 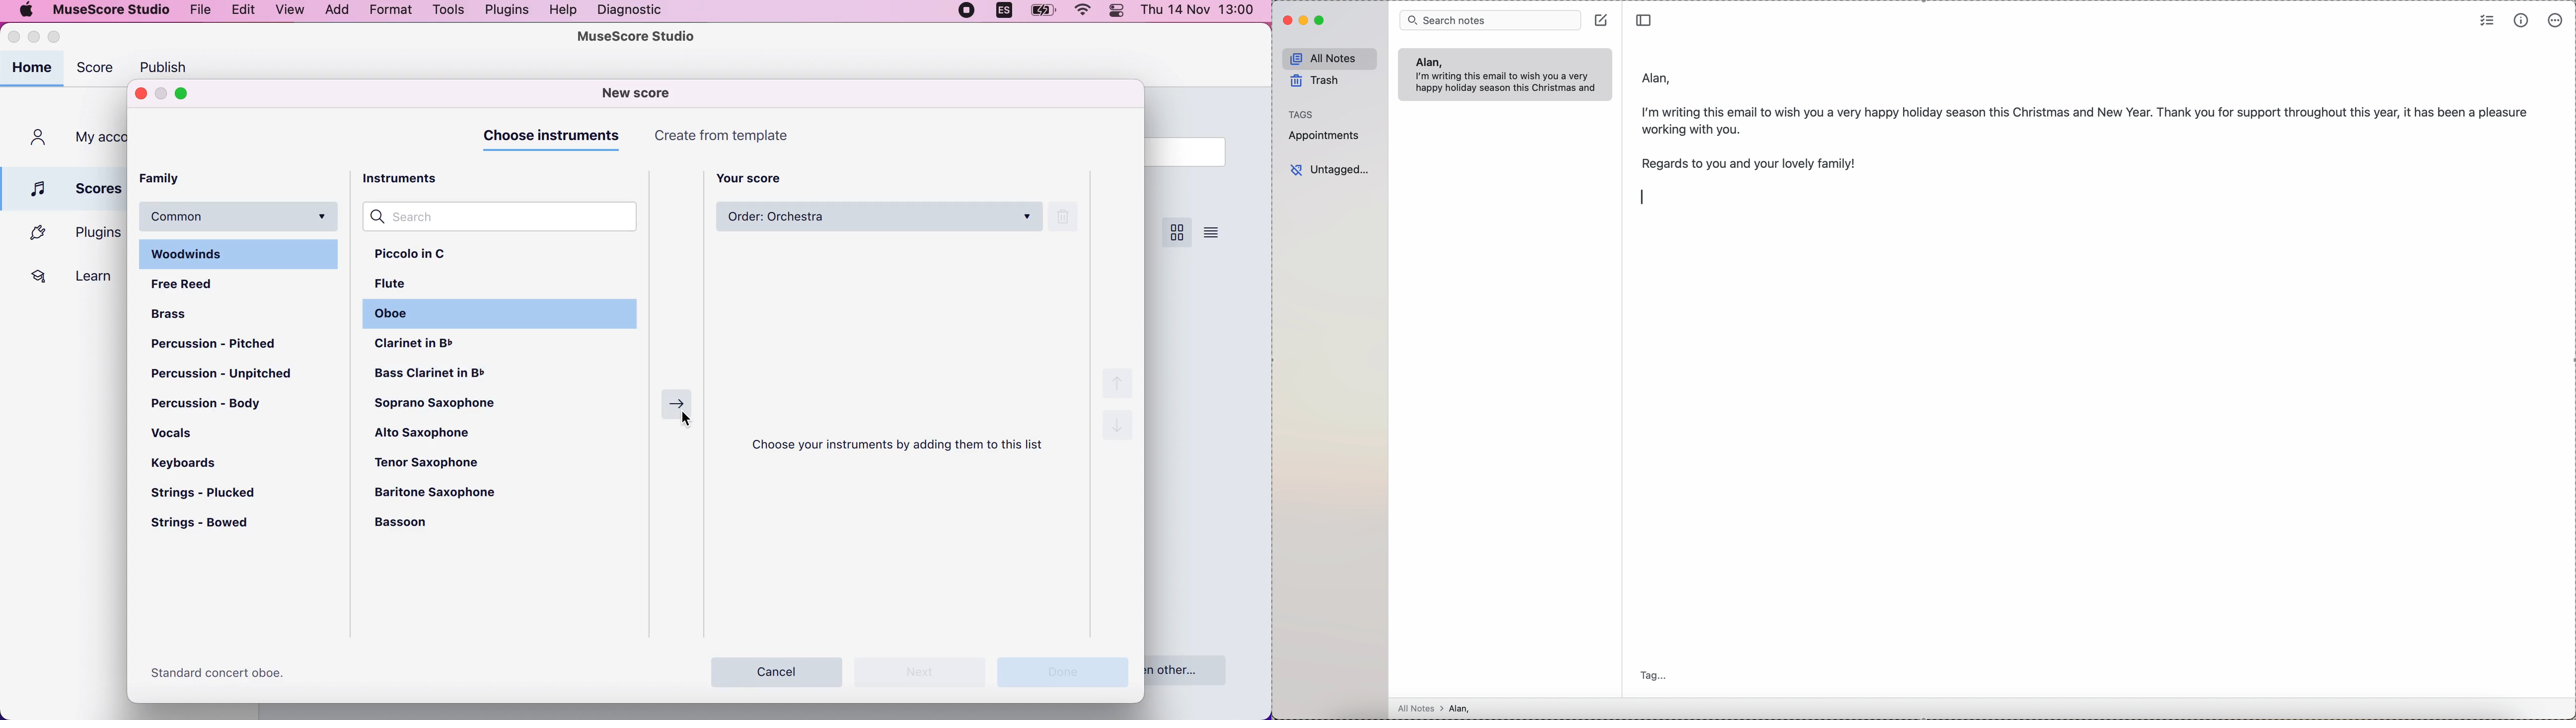 What do you see at coordinates (67, 187) in the screenshot?
I see `scores` at bounding box center [67, 187].